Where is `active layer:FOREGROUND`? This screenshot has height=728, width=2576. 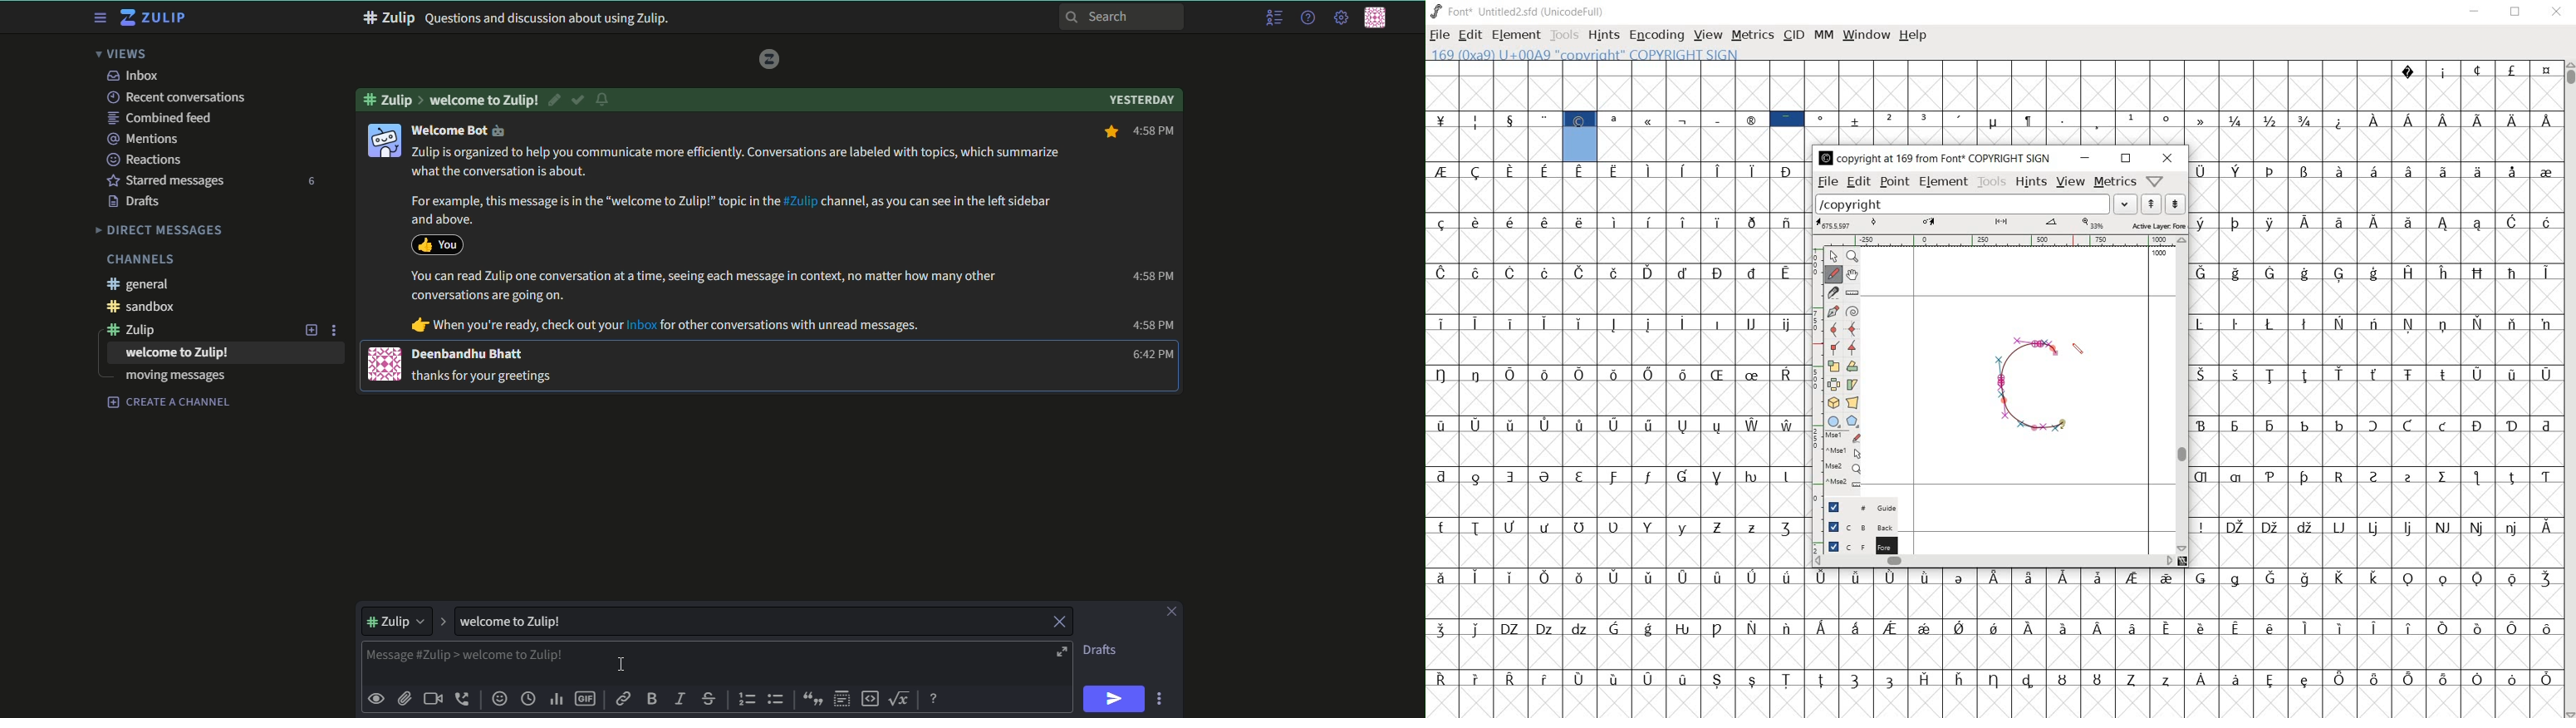
active layer:FOREGROUND is located at coordinates (2000, 224).